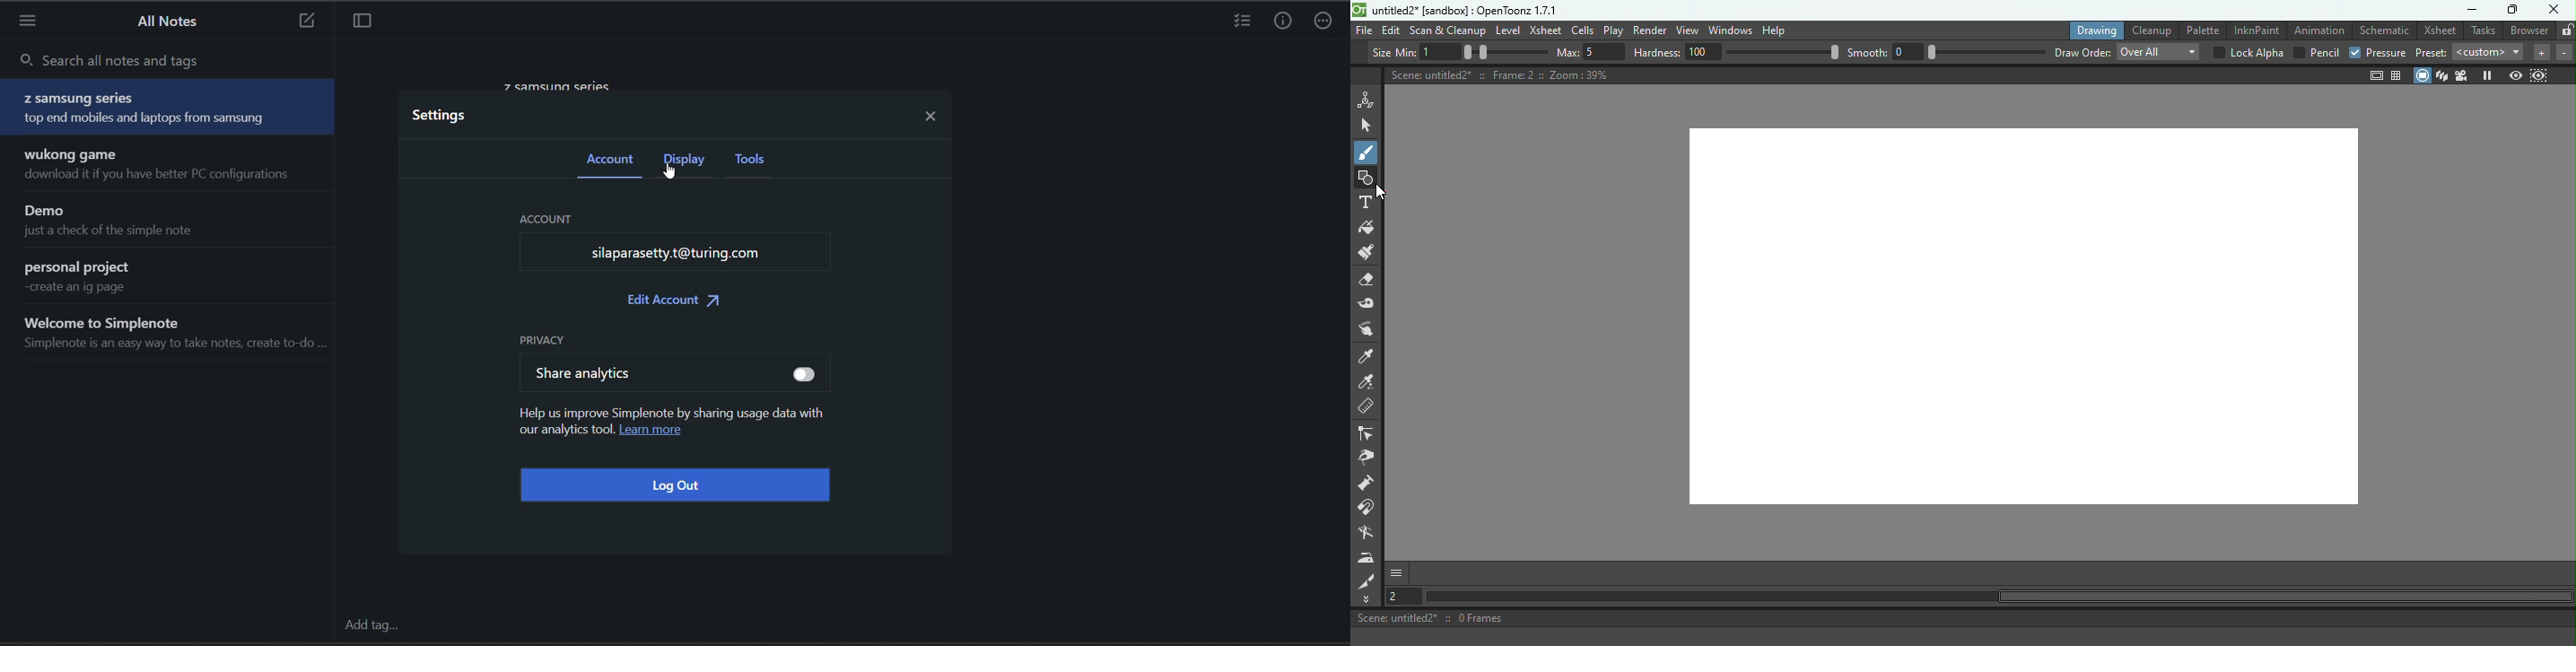  I want to click on new note, so click(304, 20).